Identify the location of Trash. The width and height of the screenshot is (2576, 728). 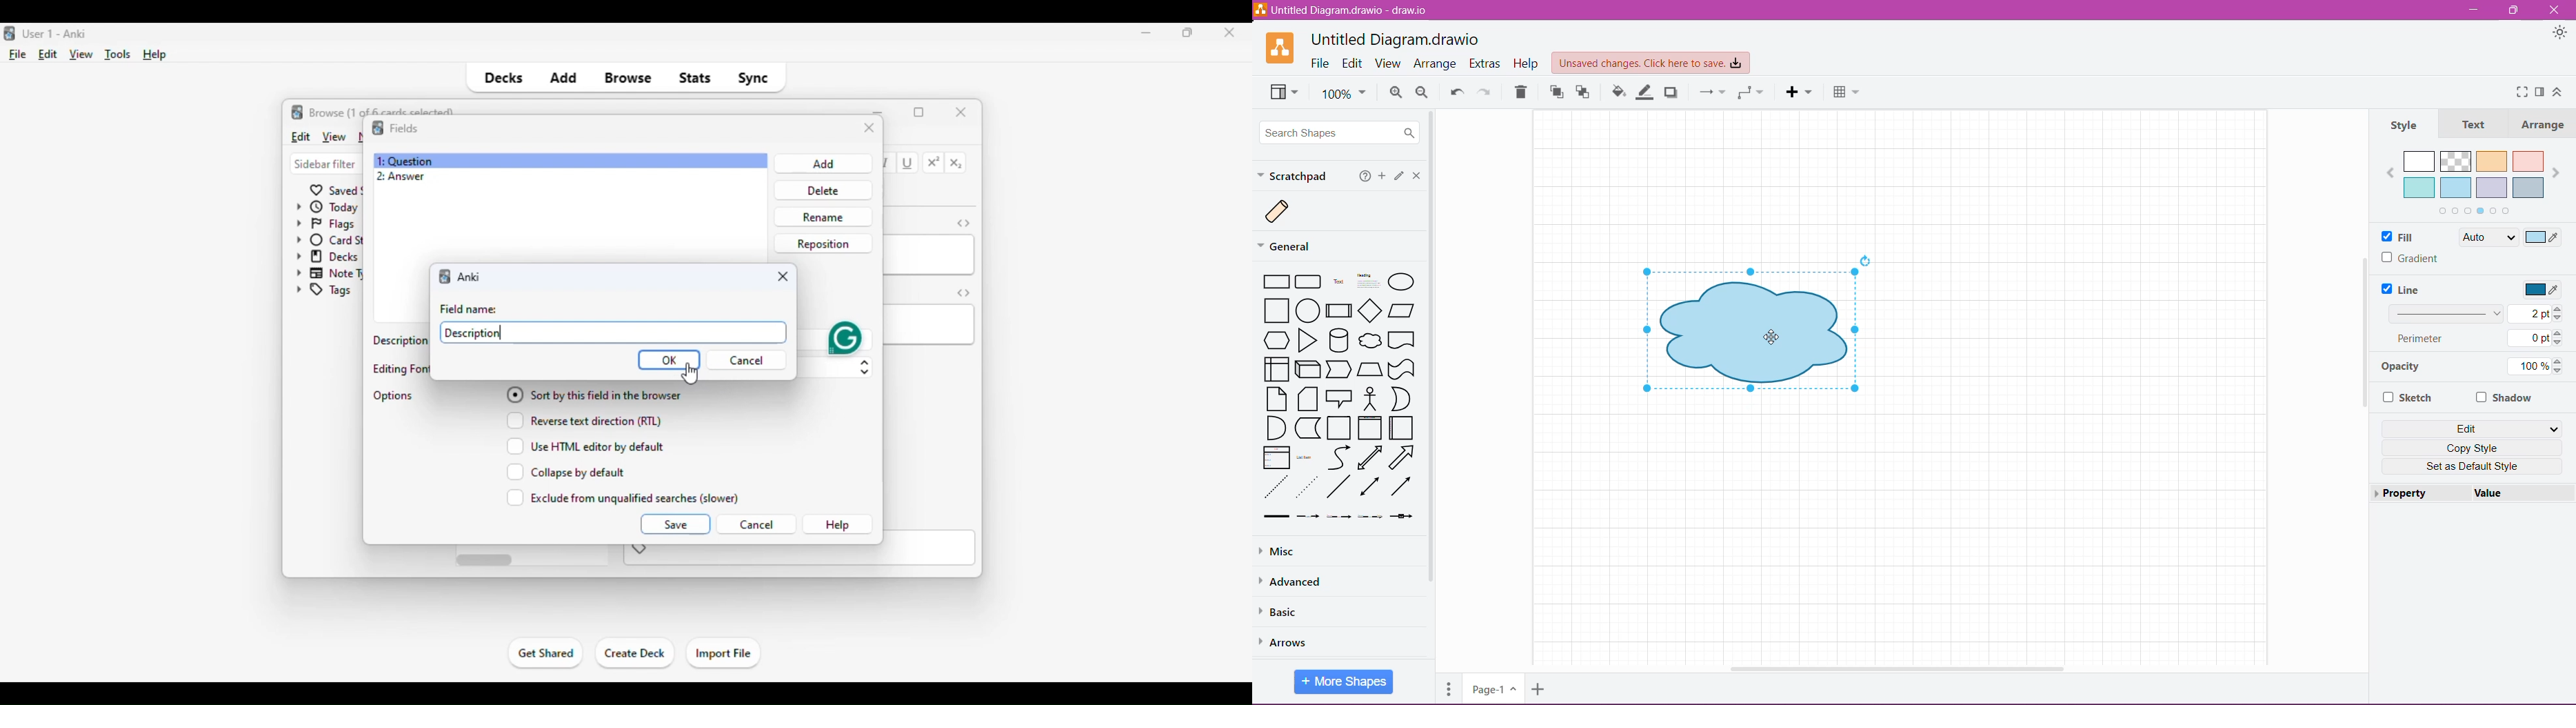
(1520, 94).